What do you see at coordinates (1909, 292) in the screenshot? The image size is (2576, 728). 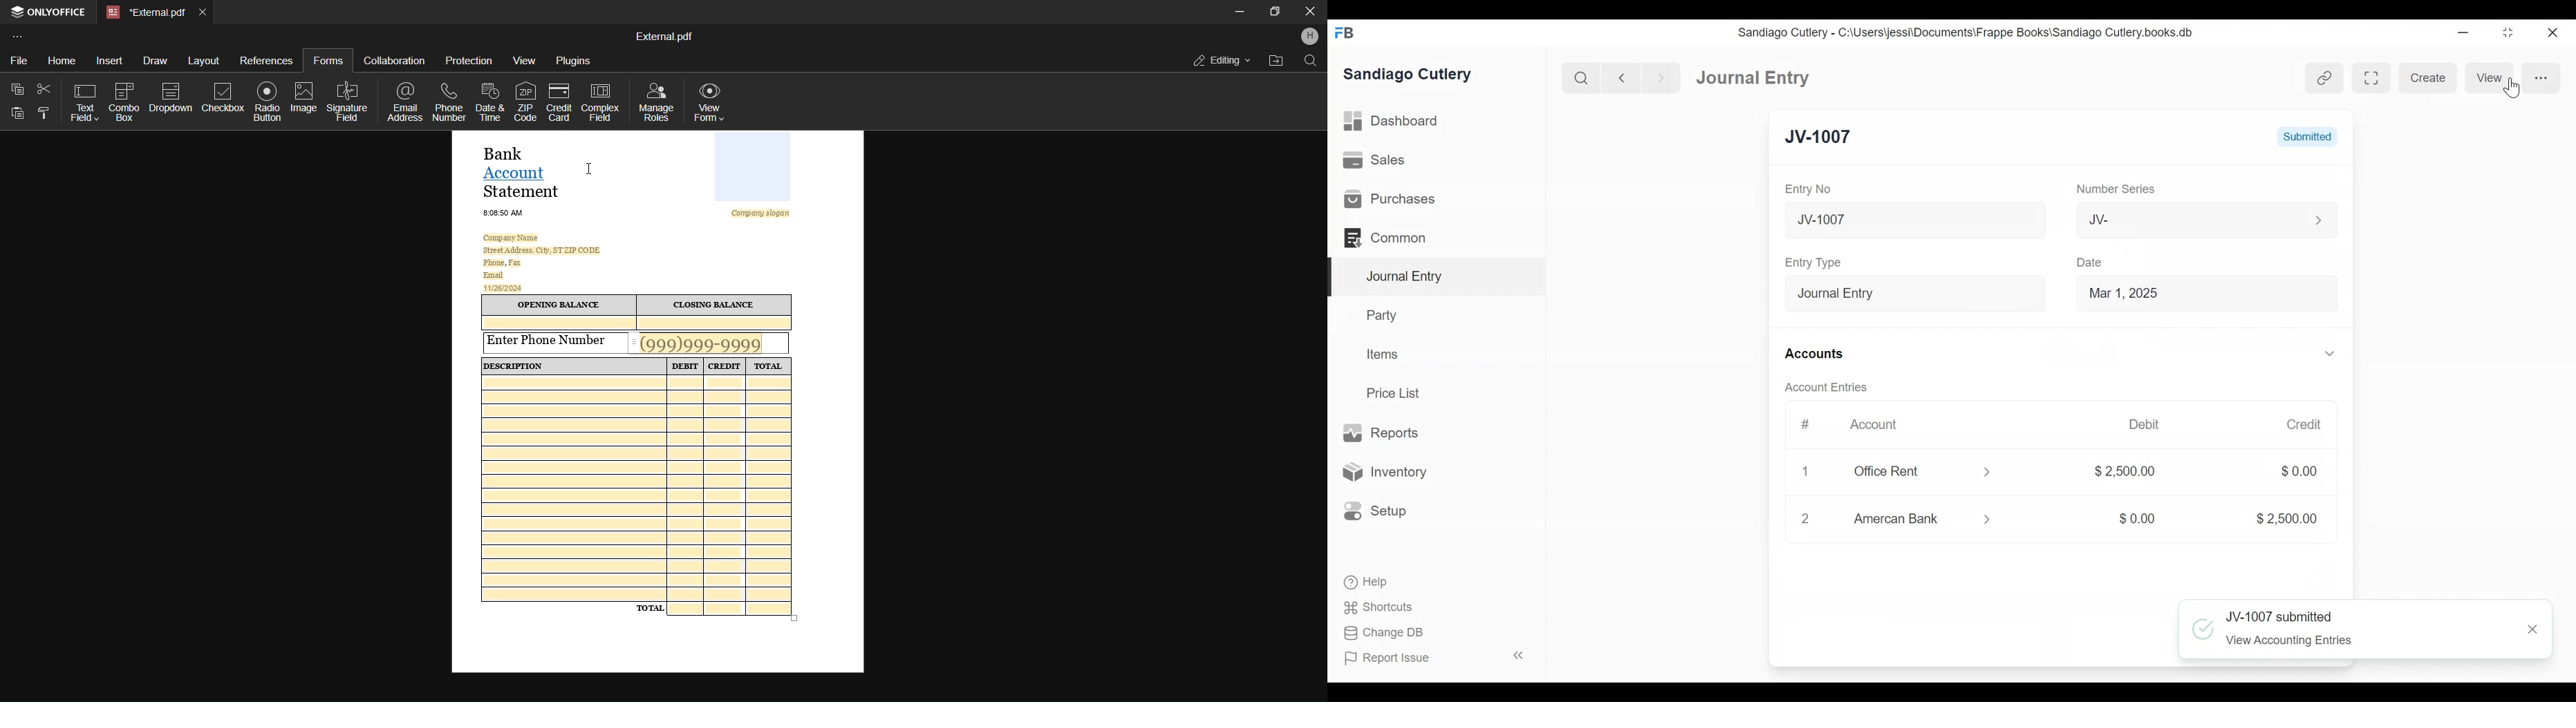 I see `Entry Type` at bounding box center [1909, 292].